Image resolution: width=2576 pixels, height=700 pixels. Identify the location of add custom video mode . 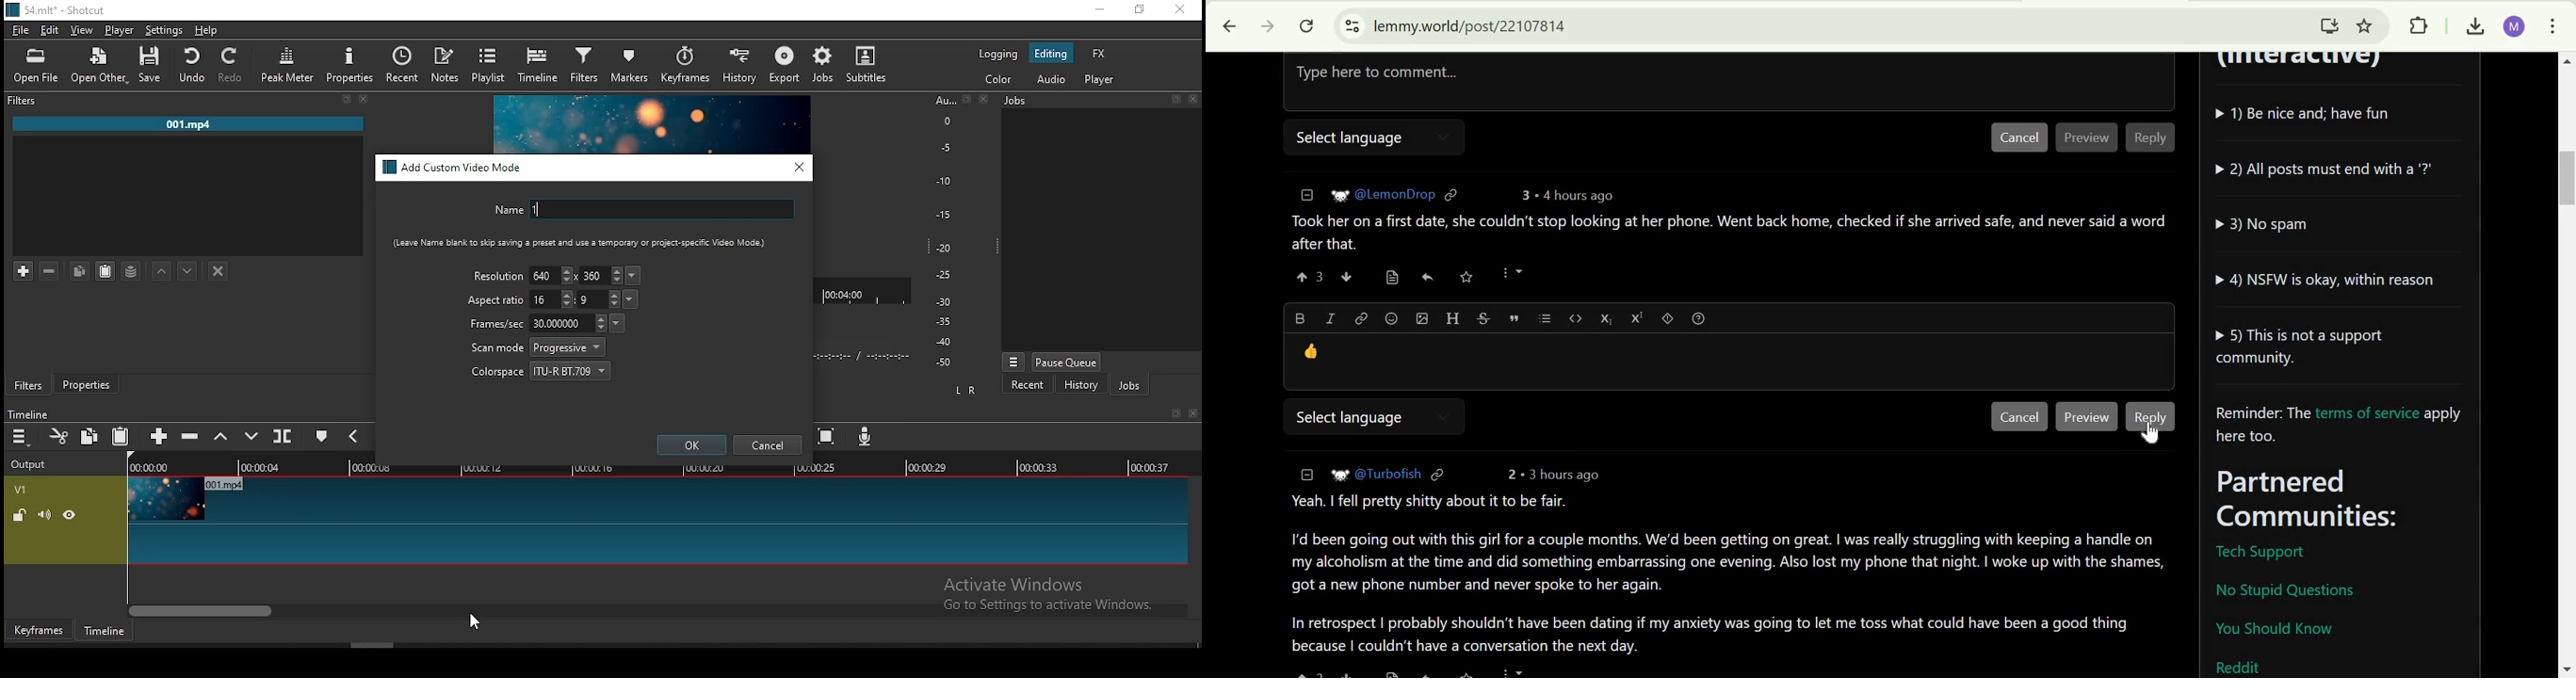
(454, 168).